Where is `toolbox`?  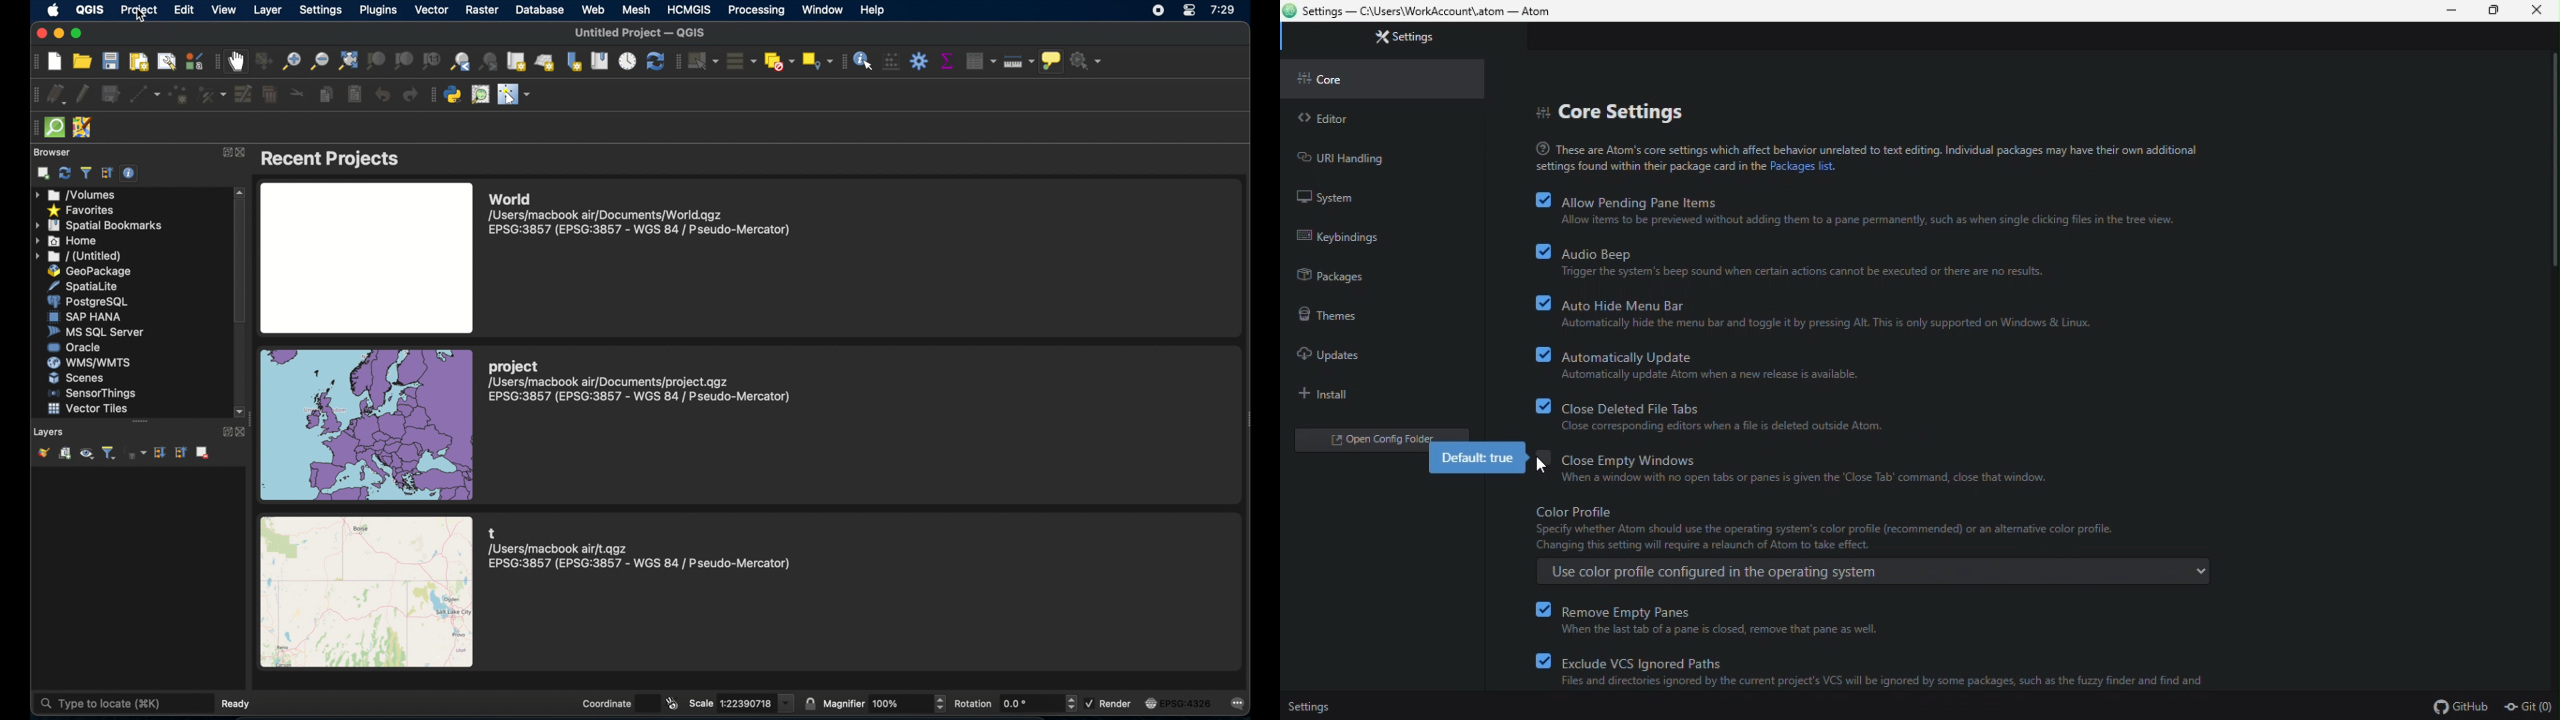 toolbox is located at coordinates (919, 61).